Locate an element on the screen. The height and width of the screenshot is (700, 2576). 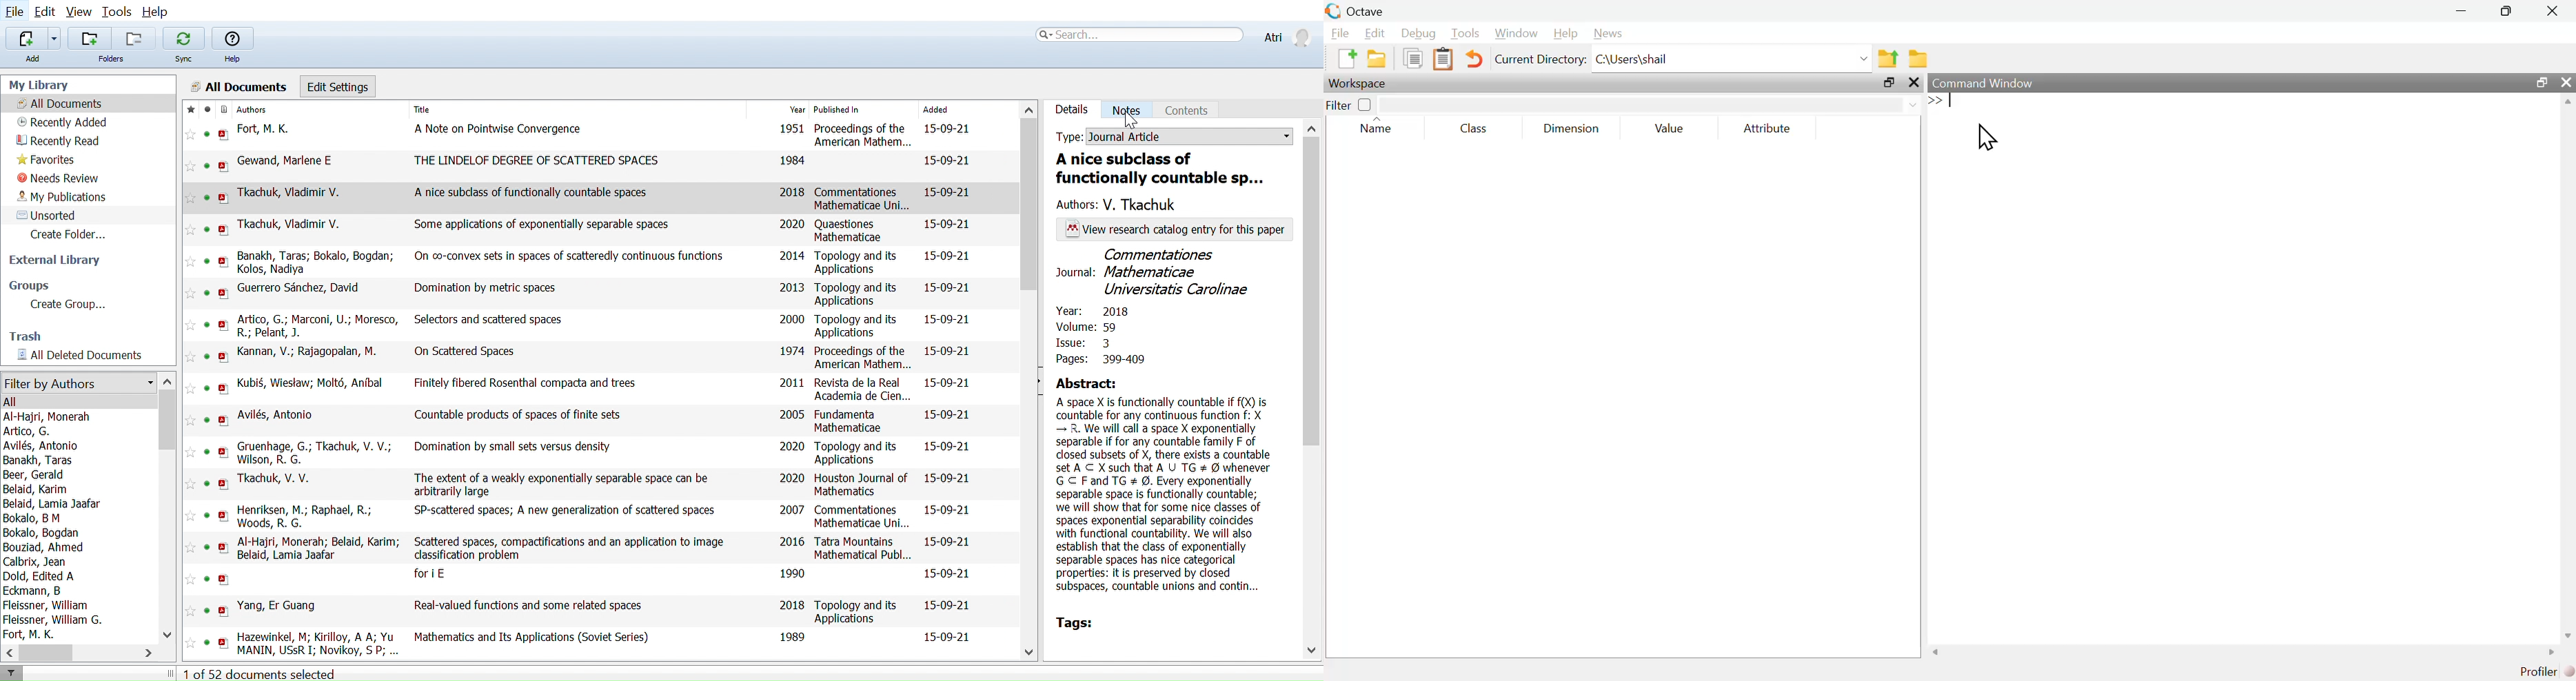
Author of the paper is located at coordinates (1124, 203).